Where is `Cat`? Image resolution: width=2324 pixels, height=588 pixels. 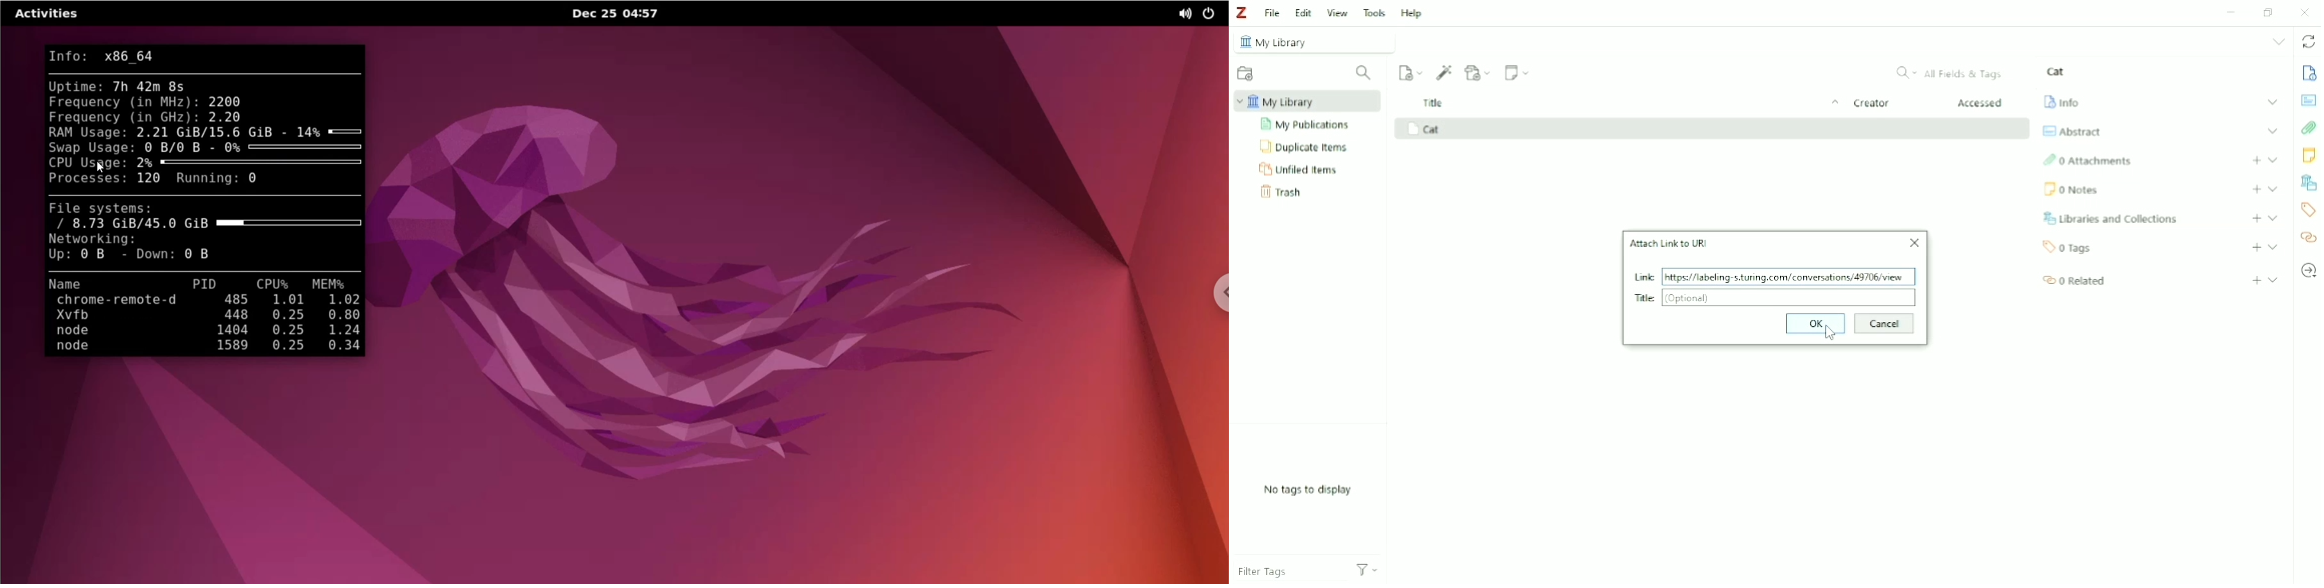 Cat is located at coordinates (1424, 129).